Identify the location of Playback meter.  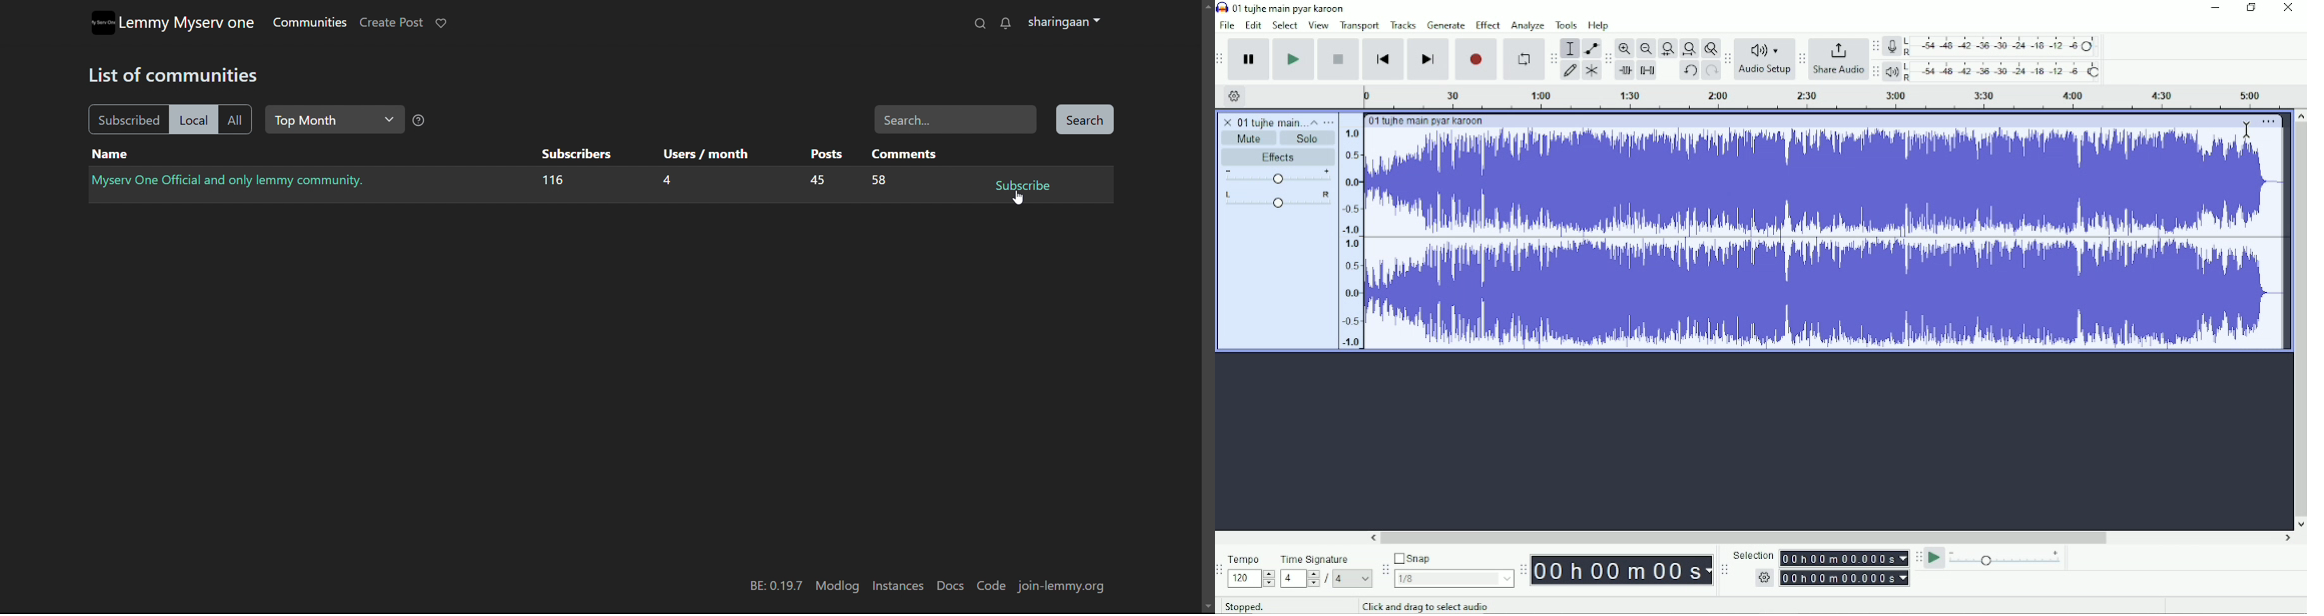
(1993, 71).